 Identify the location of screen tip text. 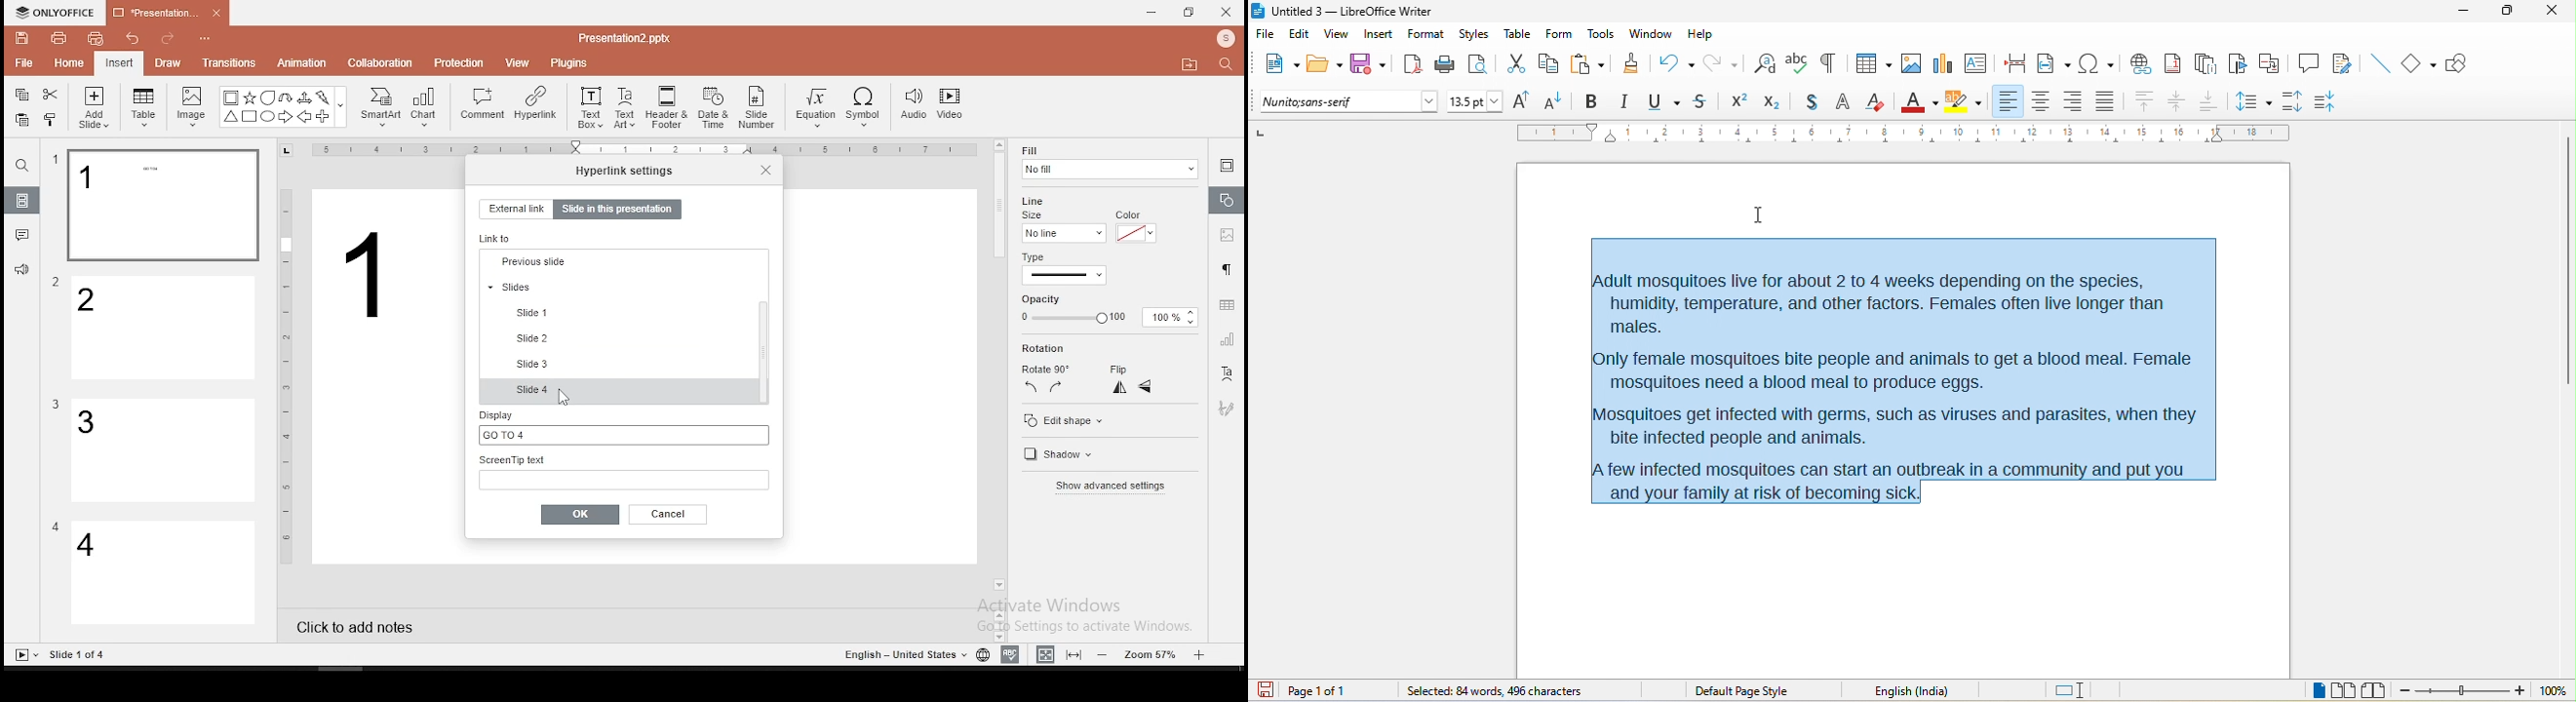
(624, 471).